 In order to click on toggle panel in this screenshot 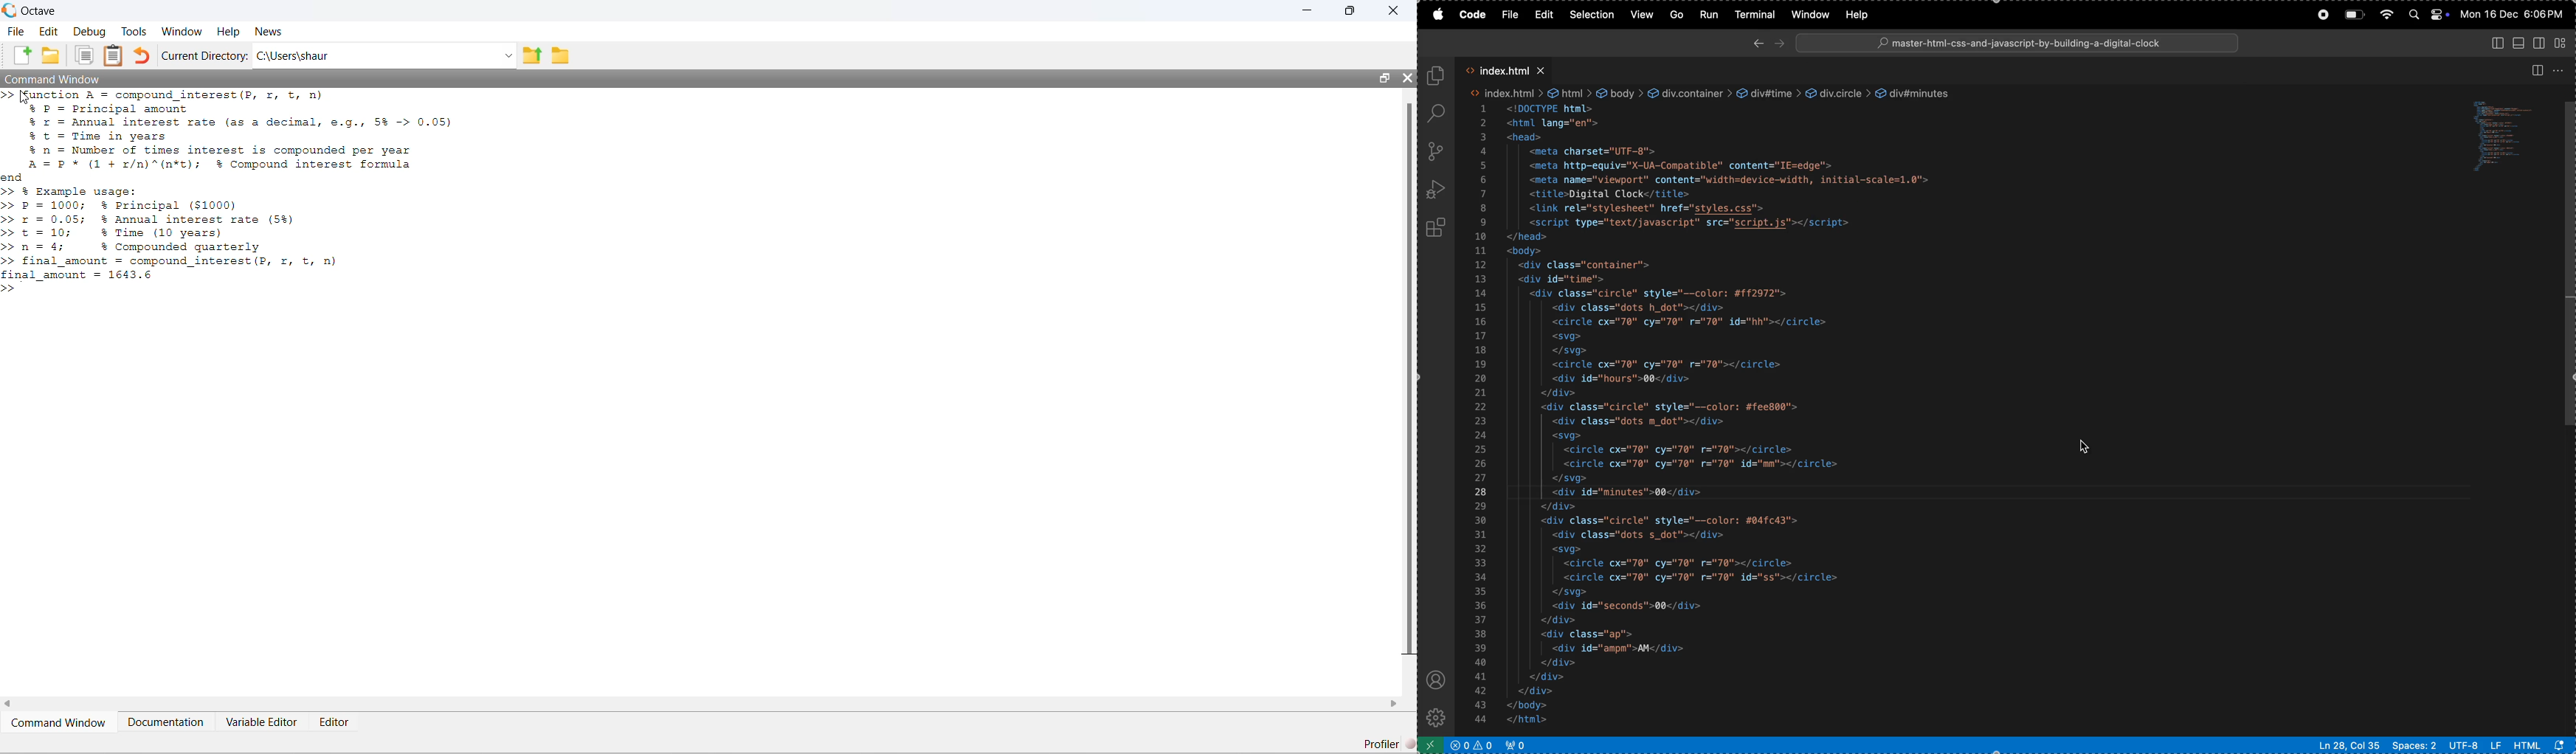, I will do `click(2518, 43)`.